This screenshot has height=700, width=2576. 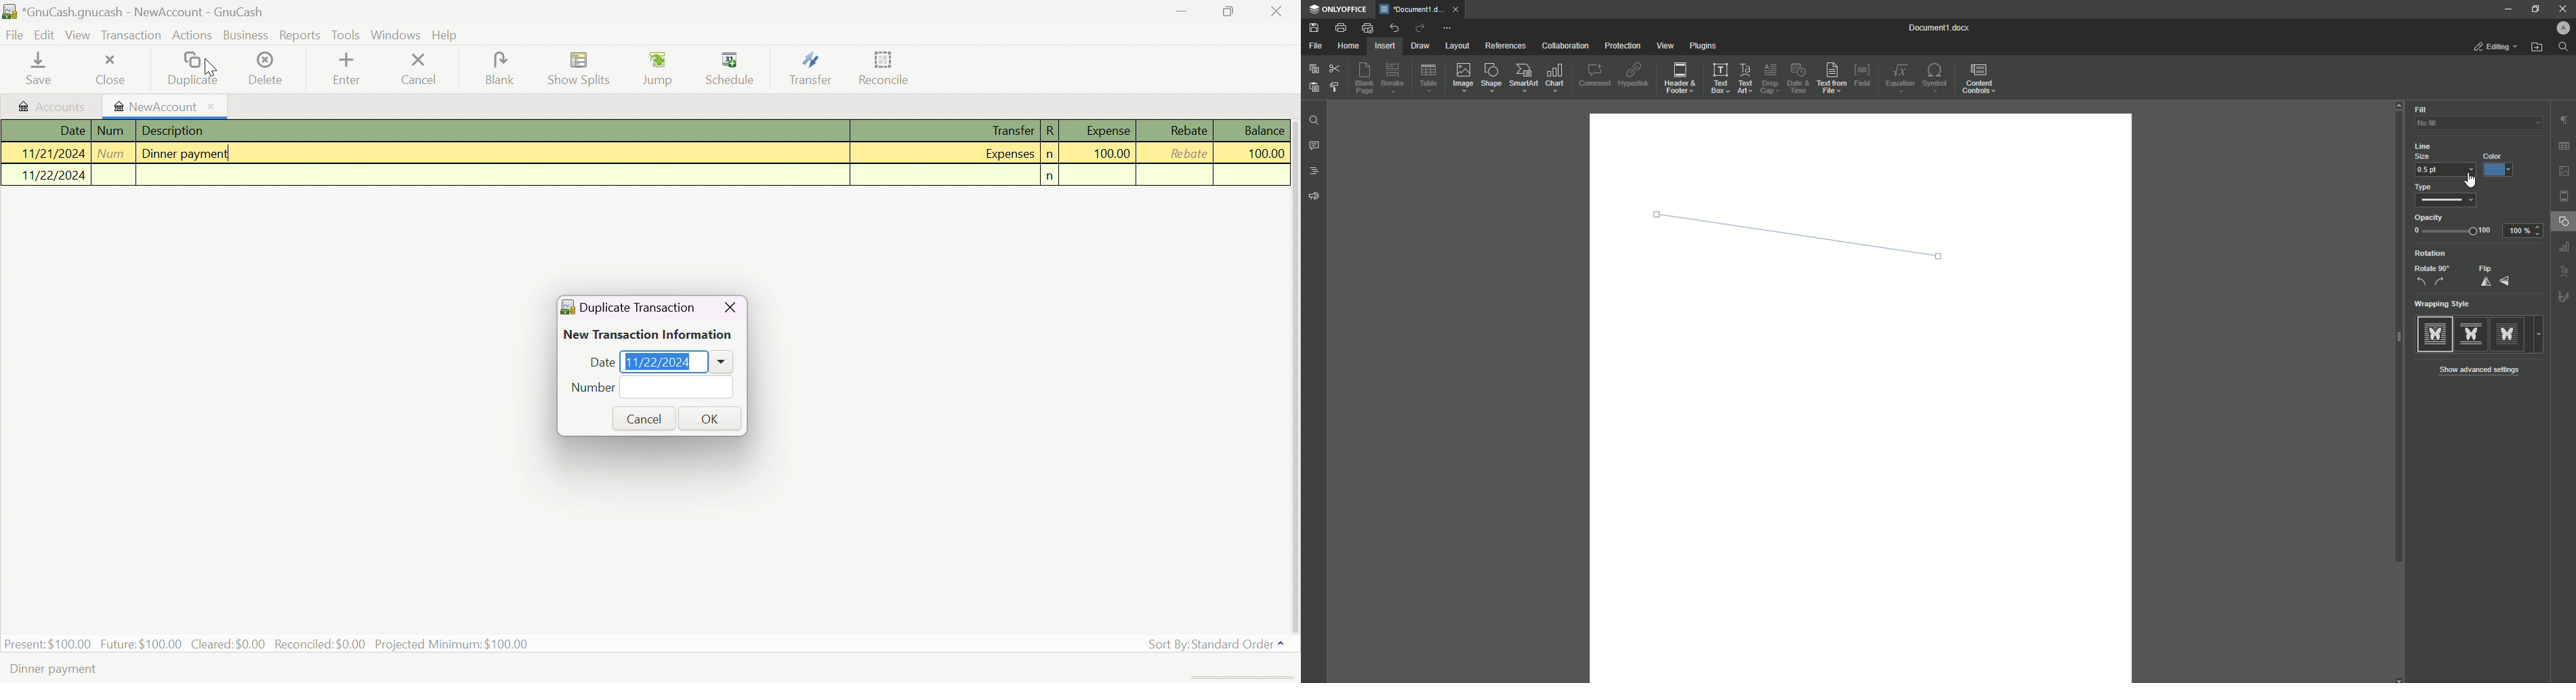 I want to click on Blank, so click(x=497, y=67).